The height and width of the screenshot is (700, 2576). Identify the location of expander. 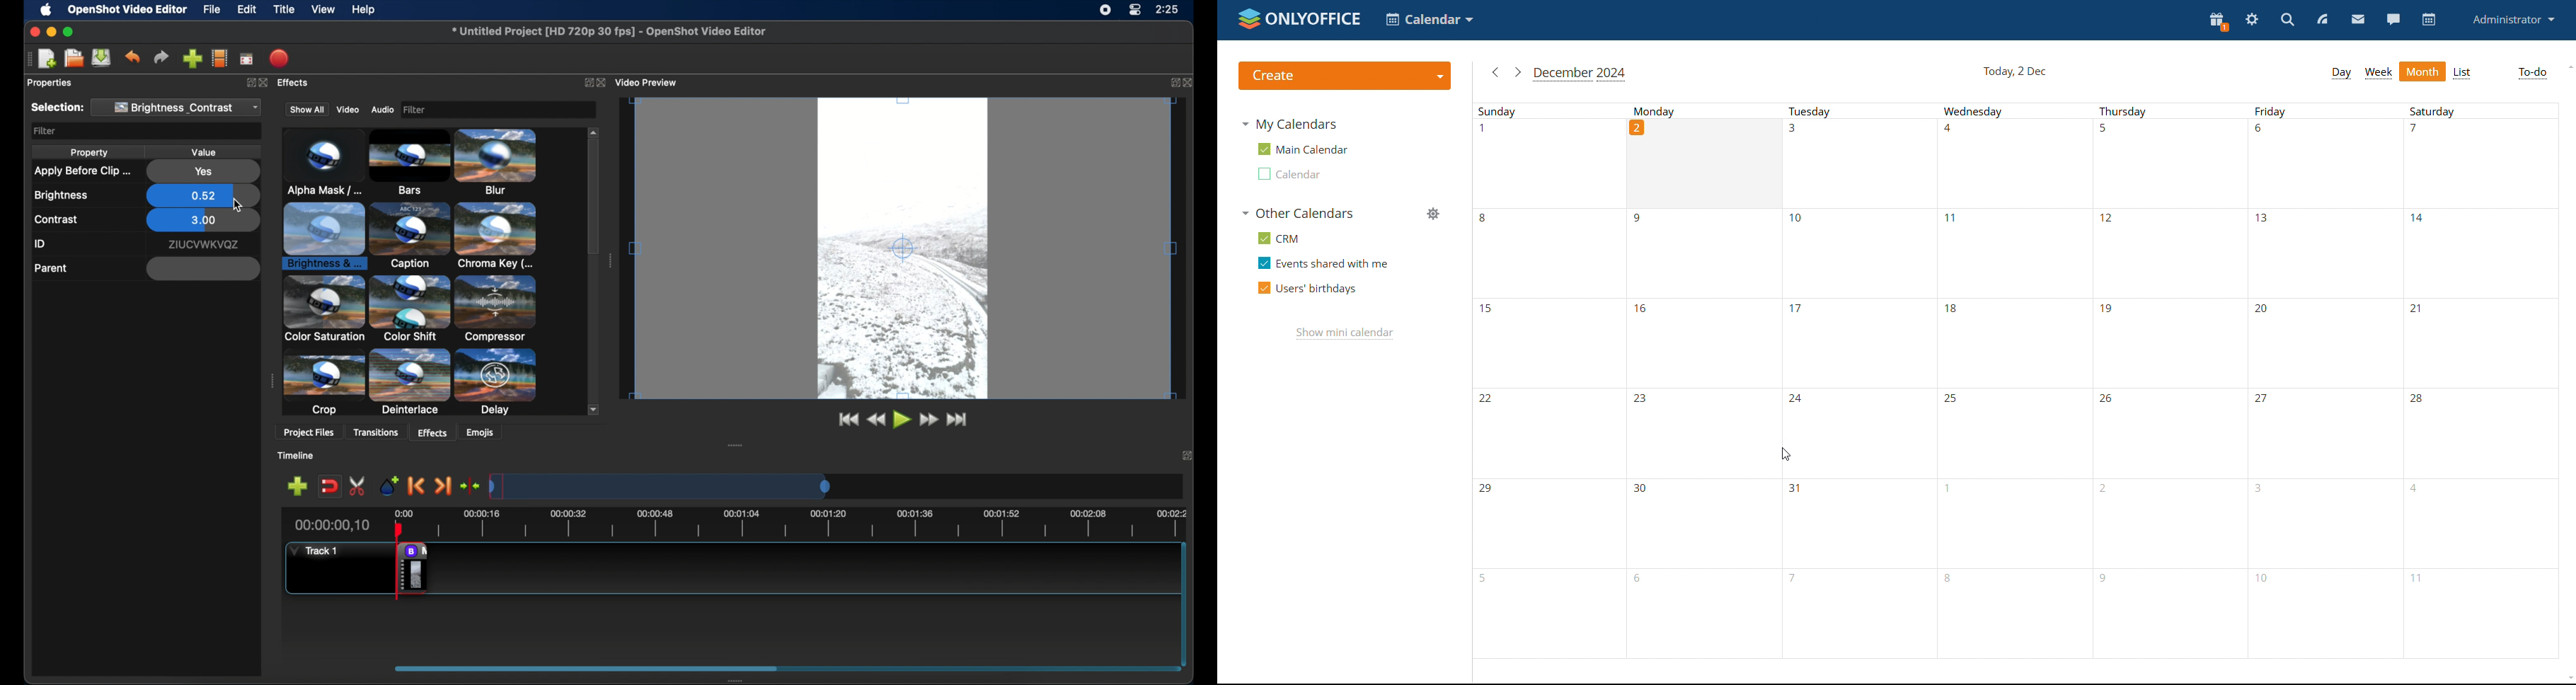
(410, 384).